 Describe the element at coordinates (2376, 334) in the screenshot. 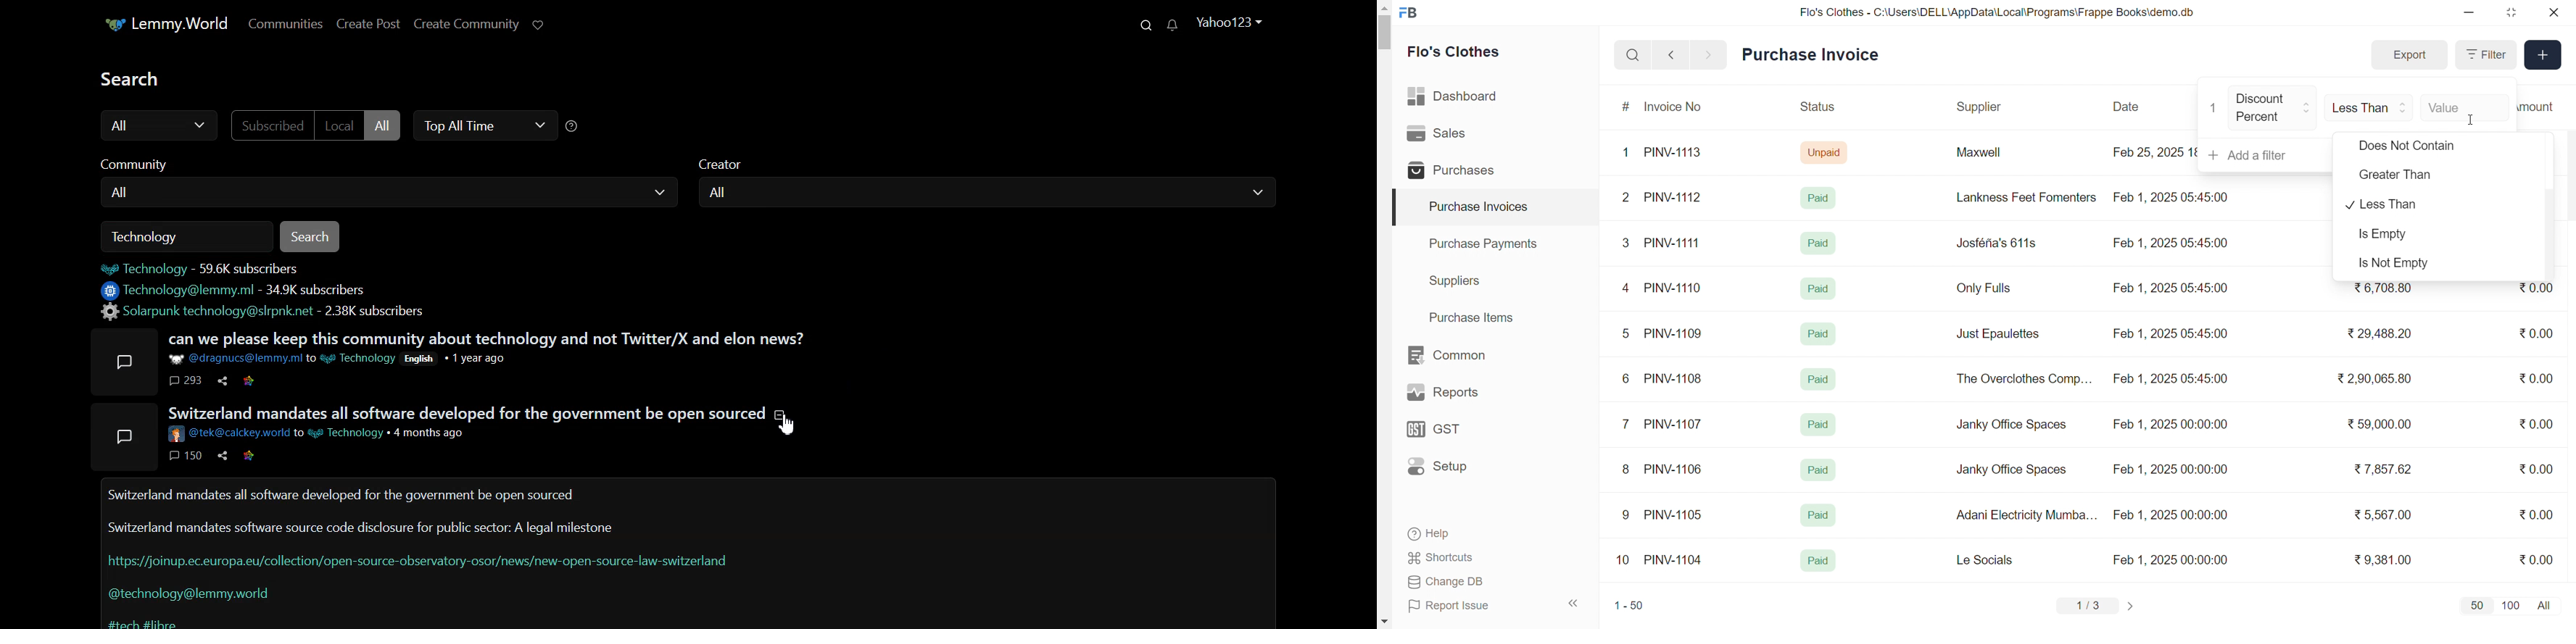

I see `₹29,488.20` at that location.